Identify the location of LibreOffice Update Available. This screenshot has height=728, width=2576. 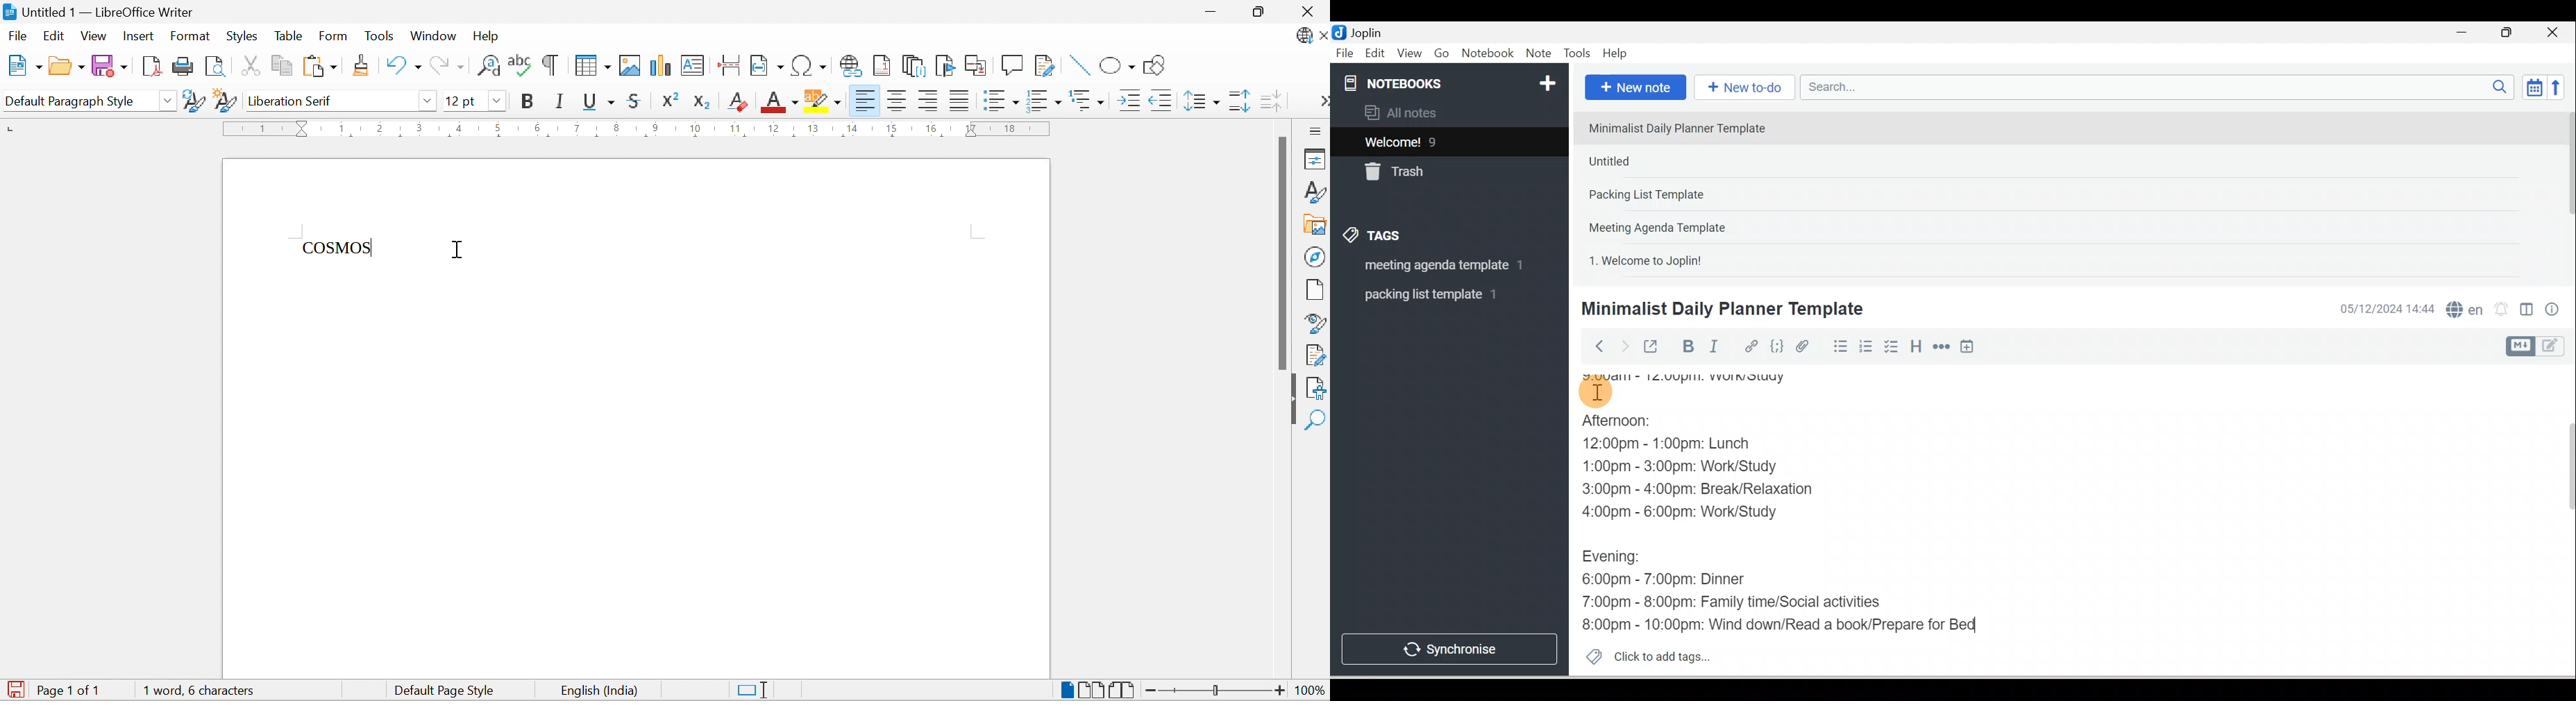
(1311, 37).